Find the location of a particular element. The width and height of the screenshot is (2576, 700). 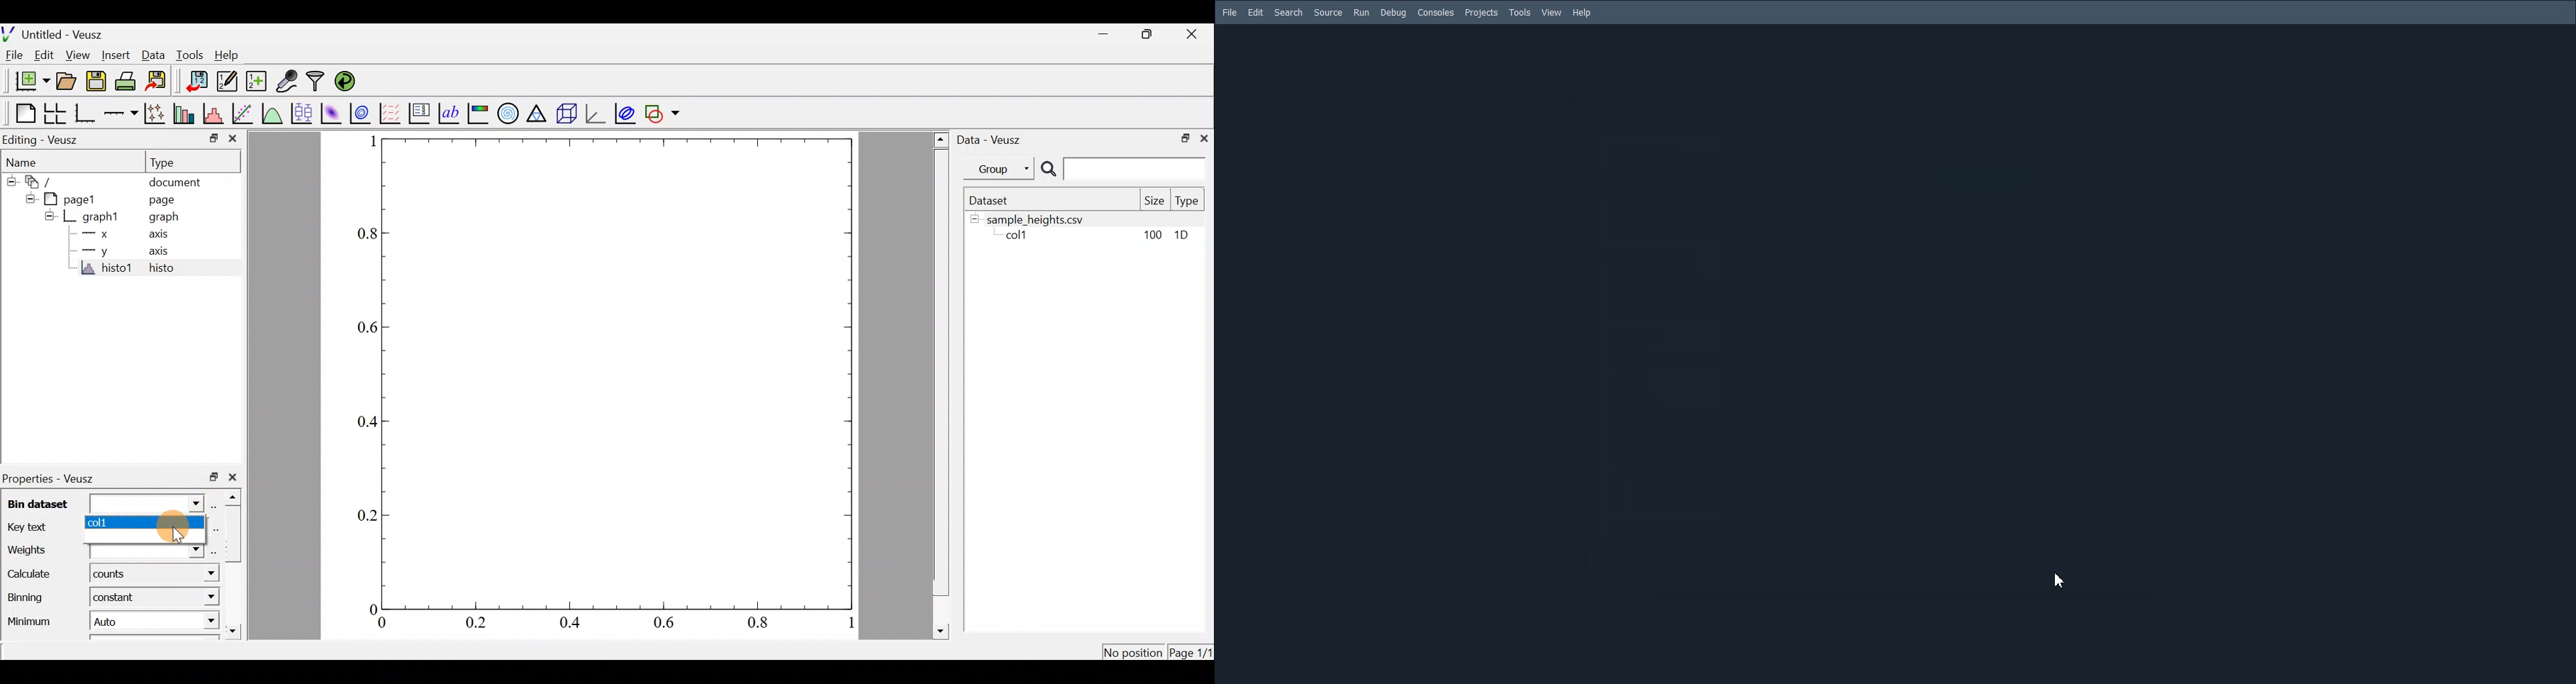

1D is located at coordinates (1184, 237).